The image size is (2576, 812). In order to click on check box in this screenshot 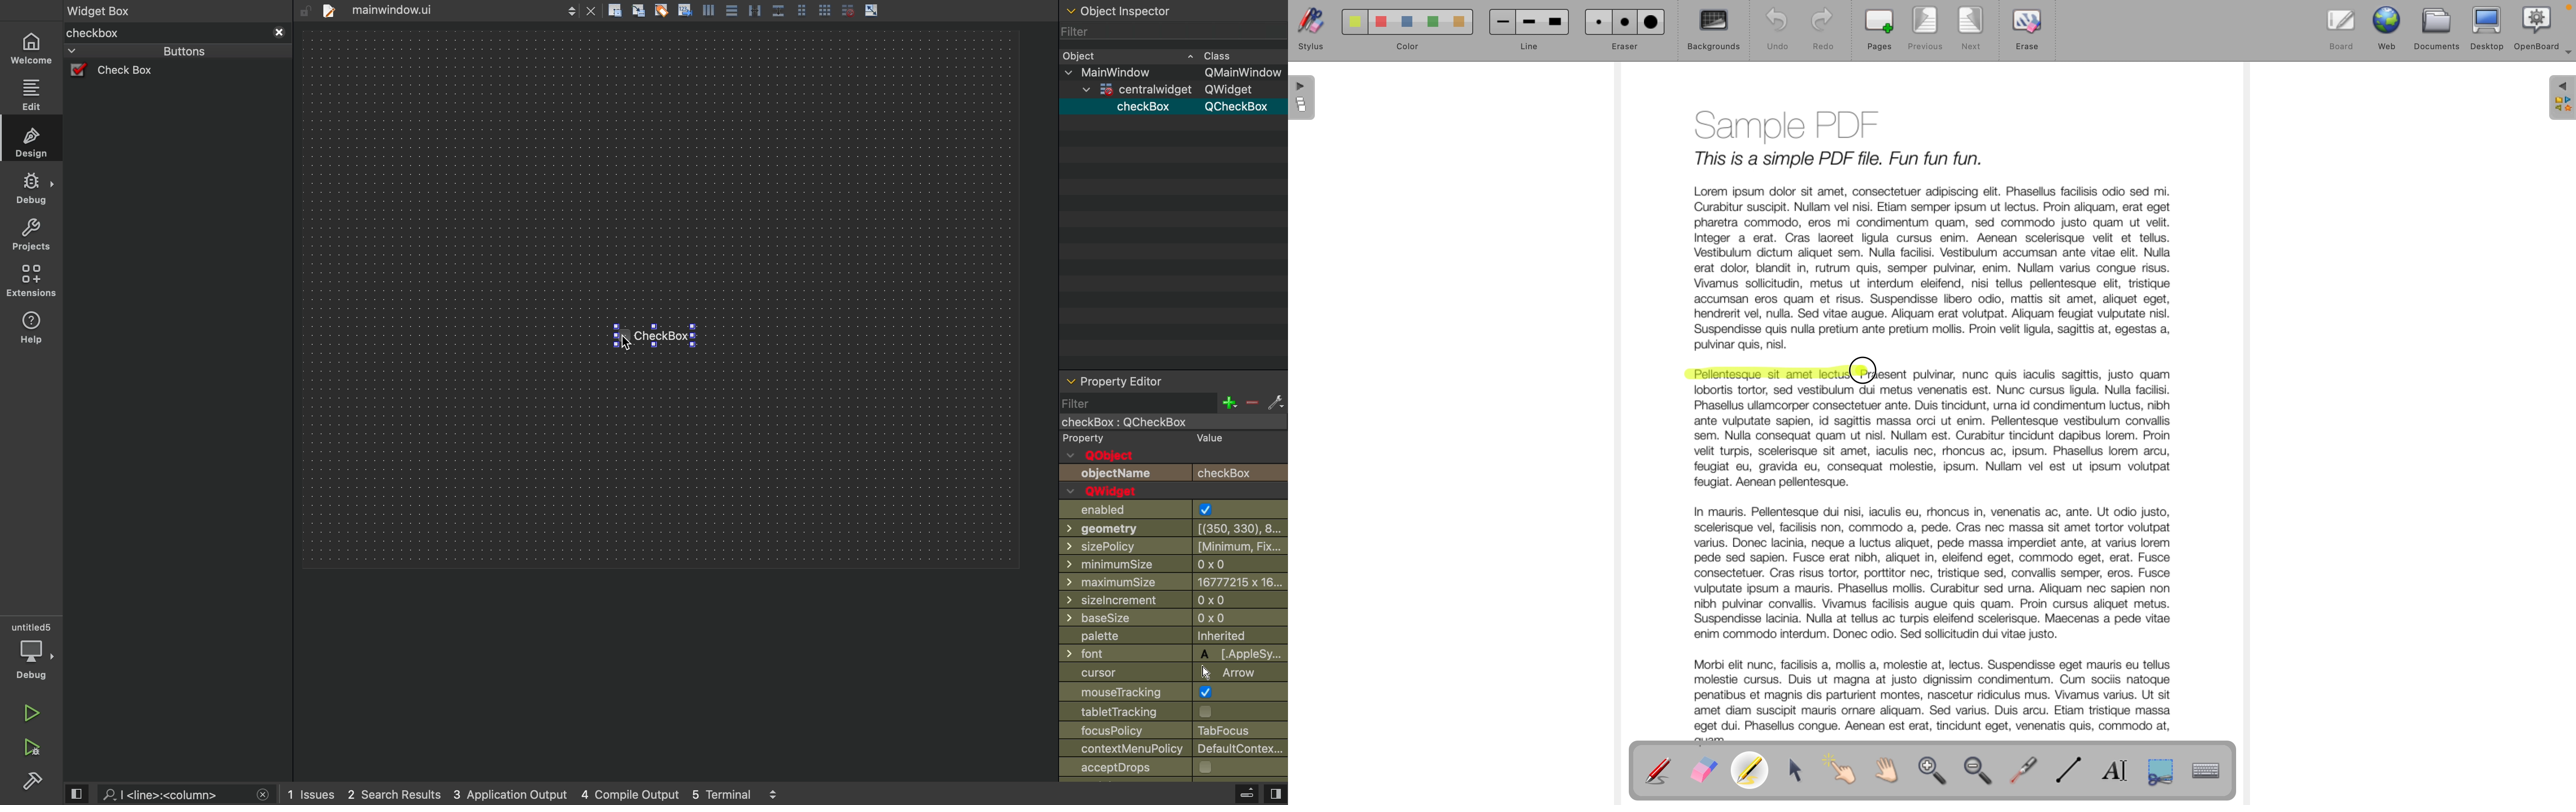, I will do `click(131, 71)`.